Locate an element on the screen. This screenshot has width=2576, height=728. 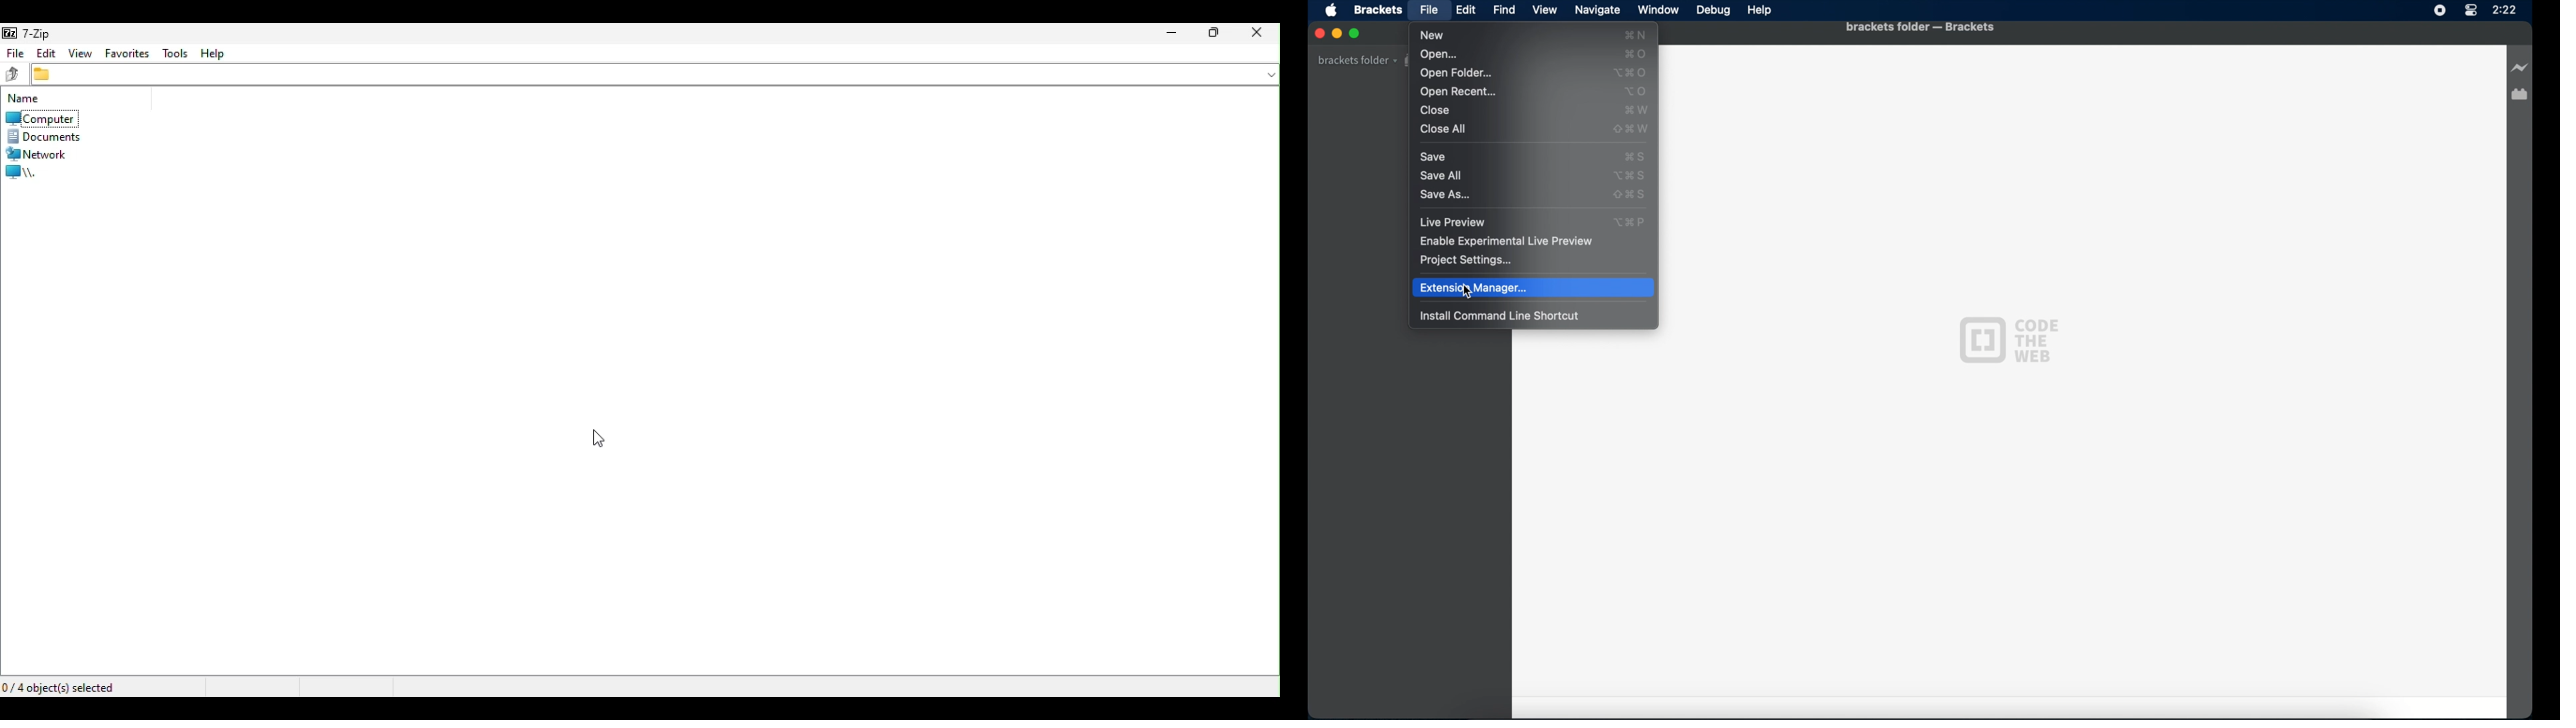
up is located at coordinates (14, 74).